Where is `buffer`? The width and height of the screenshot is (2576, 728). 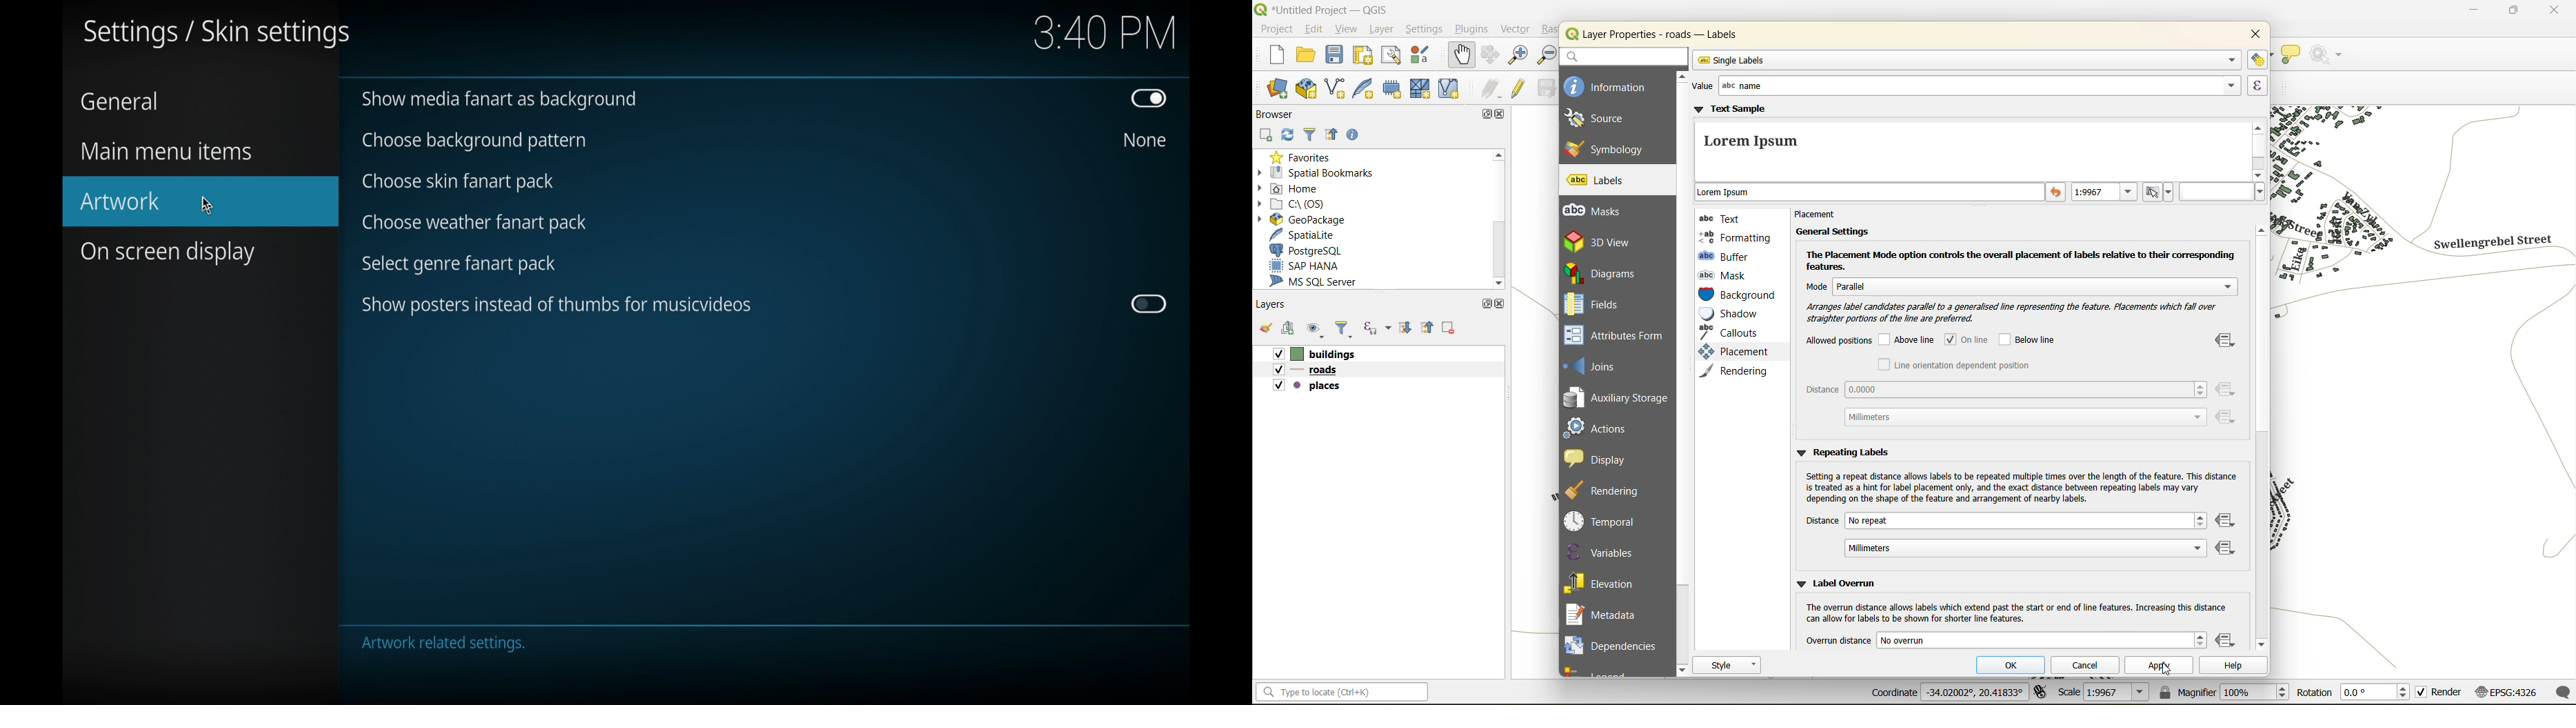
buffer is located at coordinates (1727, 256).